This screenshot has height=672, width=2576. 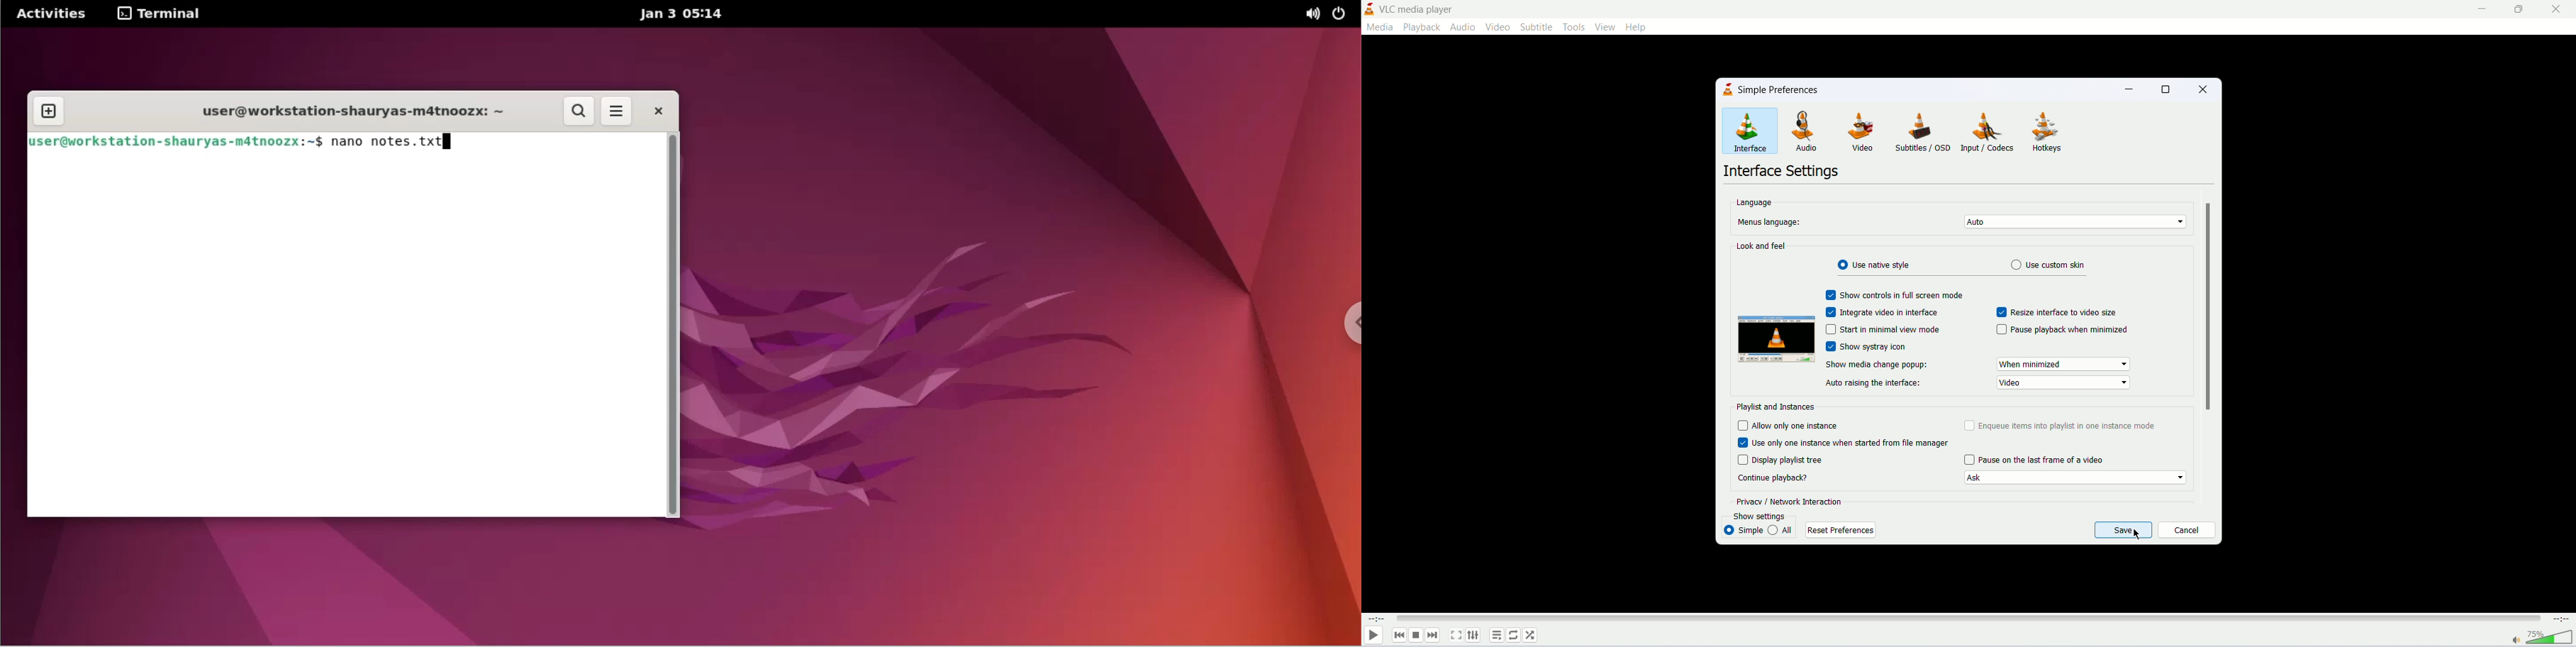 What do you see at coordinates (1575, 28) in the screenshot?
I see `tools` at bounding box center [1575, 28].